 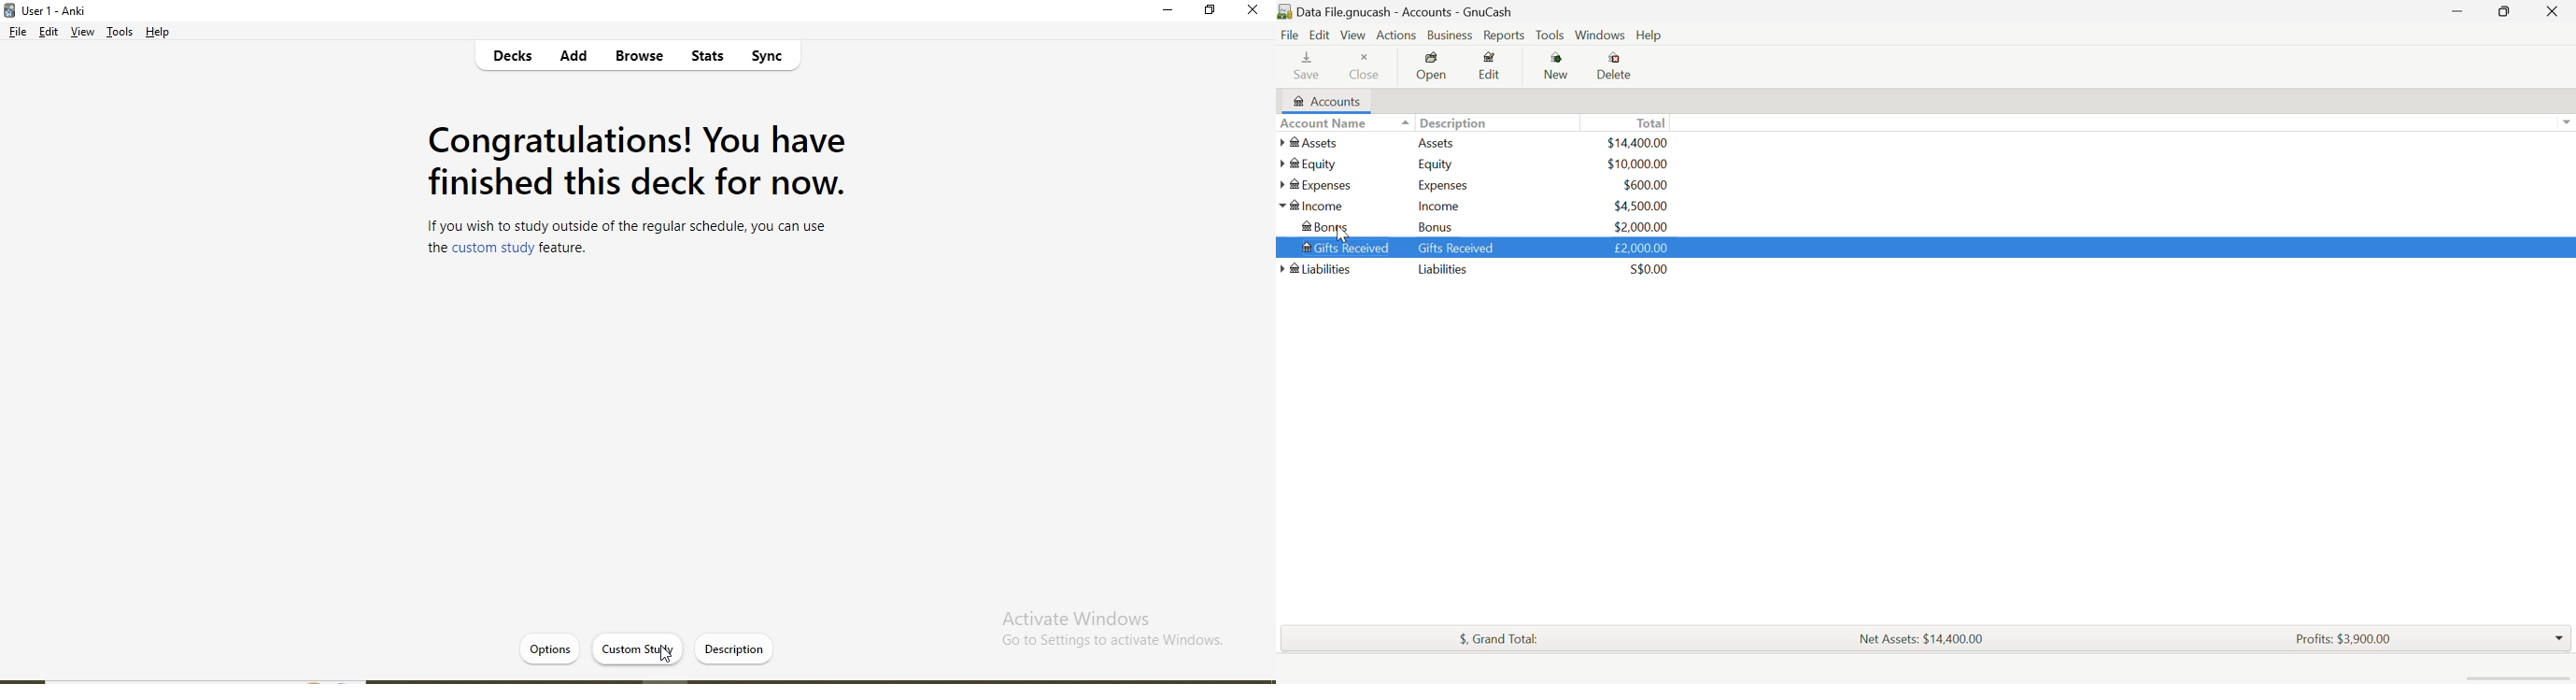 What do you see at coordinates (1641, 184) in the screenshot?
I see `USD` at bounding box center [1641, 184].